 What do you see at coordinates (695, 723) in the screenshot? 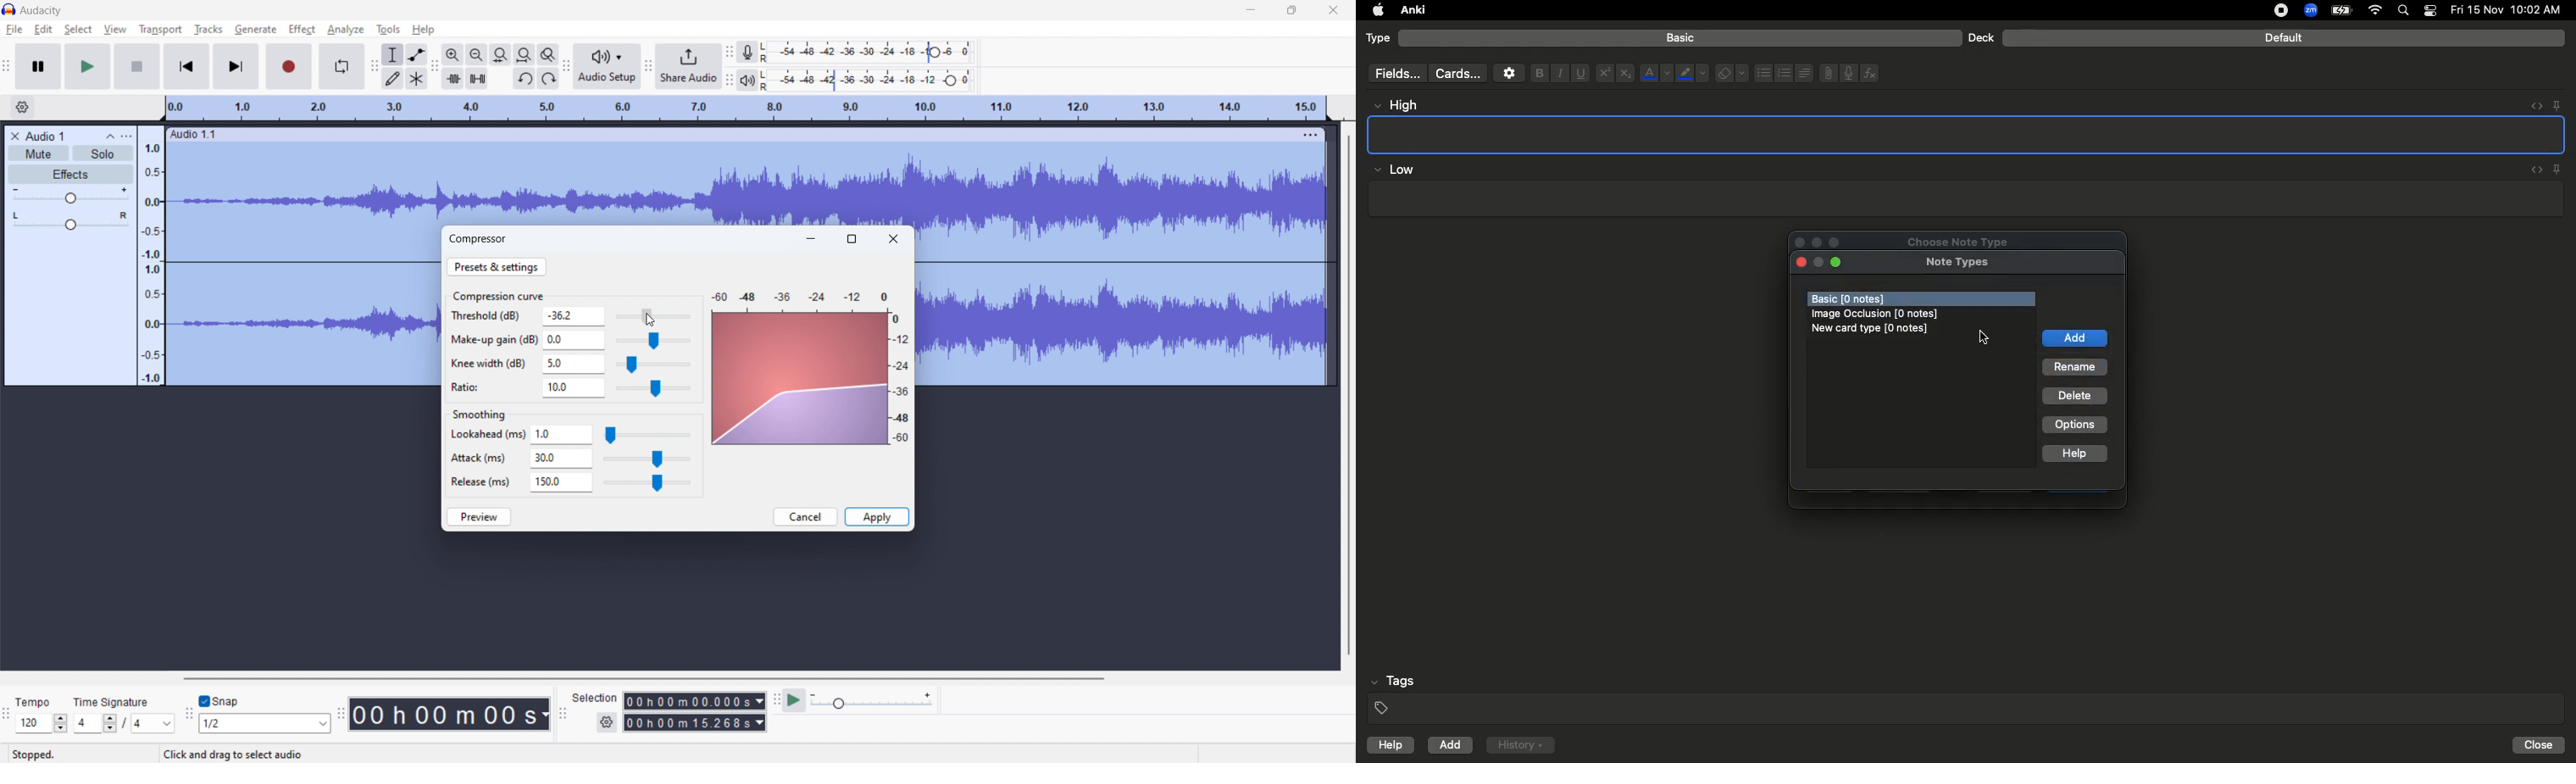
I see `00h00m15.268s (end time)` at bounding box center [695, 723].